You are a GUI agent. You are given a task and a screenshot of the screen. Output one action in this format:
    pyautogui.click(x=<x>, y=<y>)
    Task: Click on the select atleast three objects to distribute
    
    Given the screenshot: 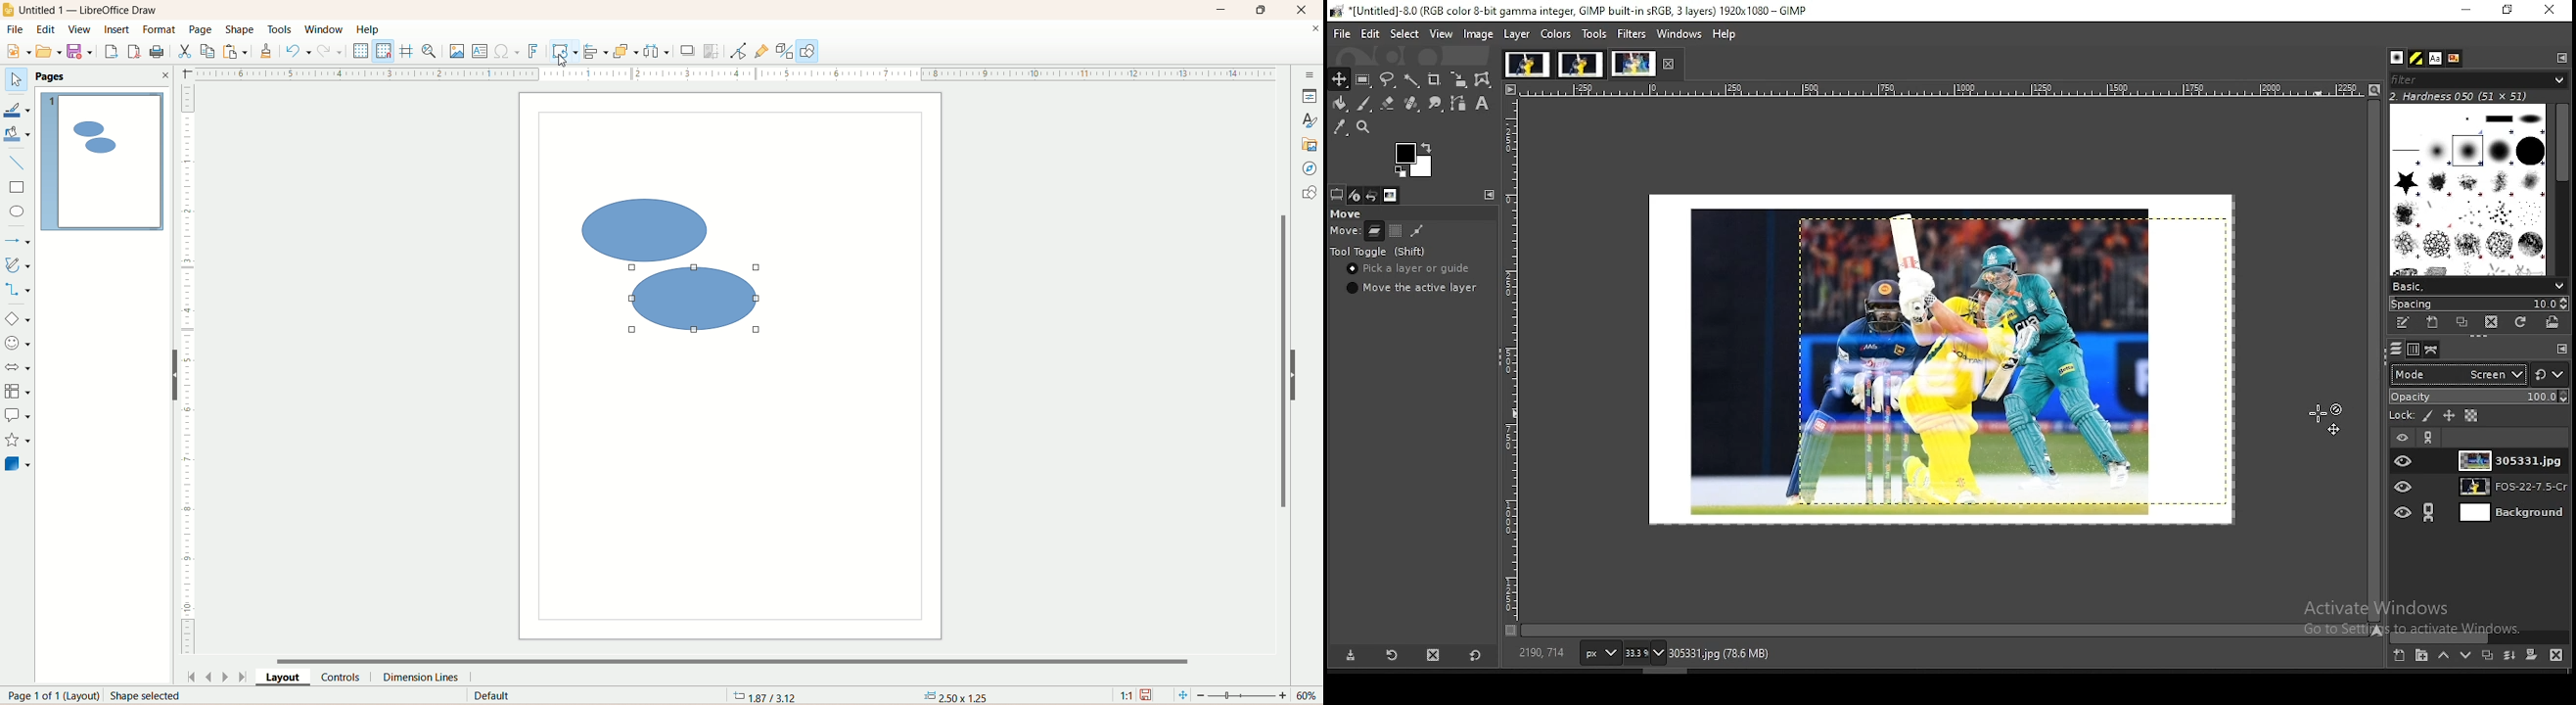 What is the action you would take?
    pyautogui.click(x=658, y=51)
    